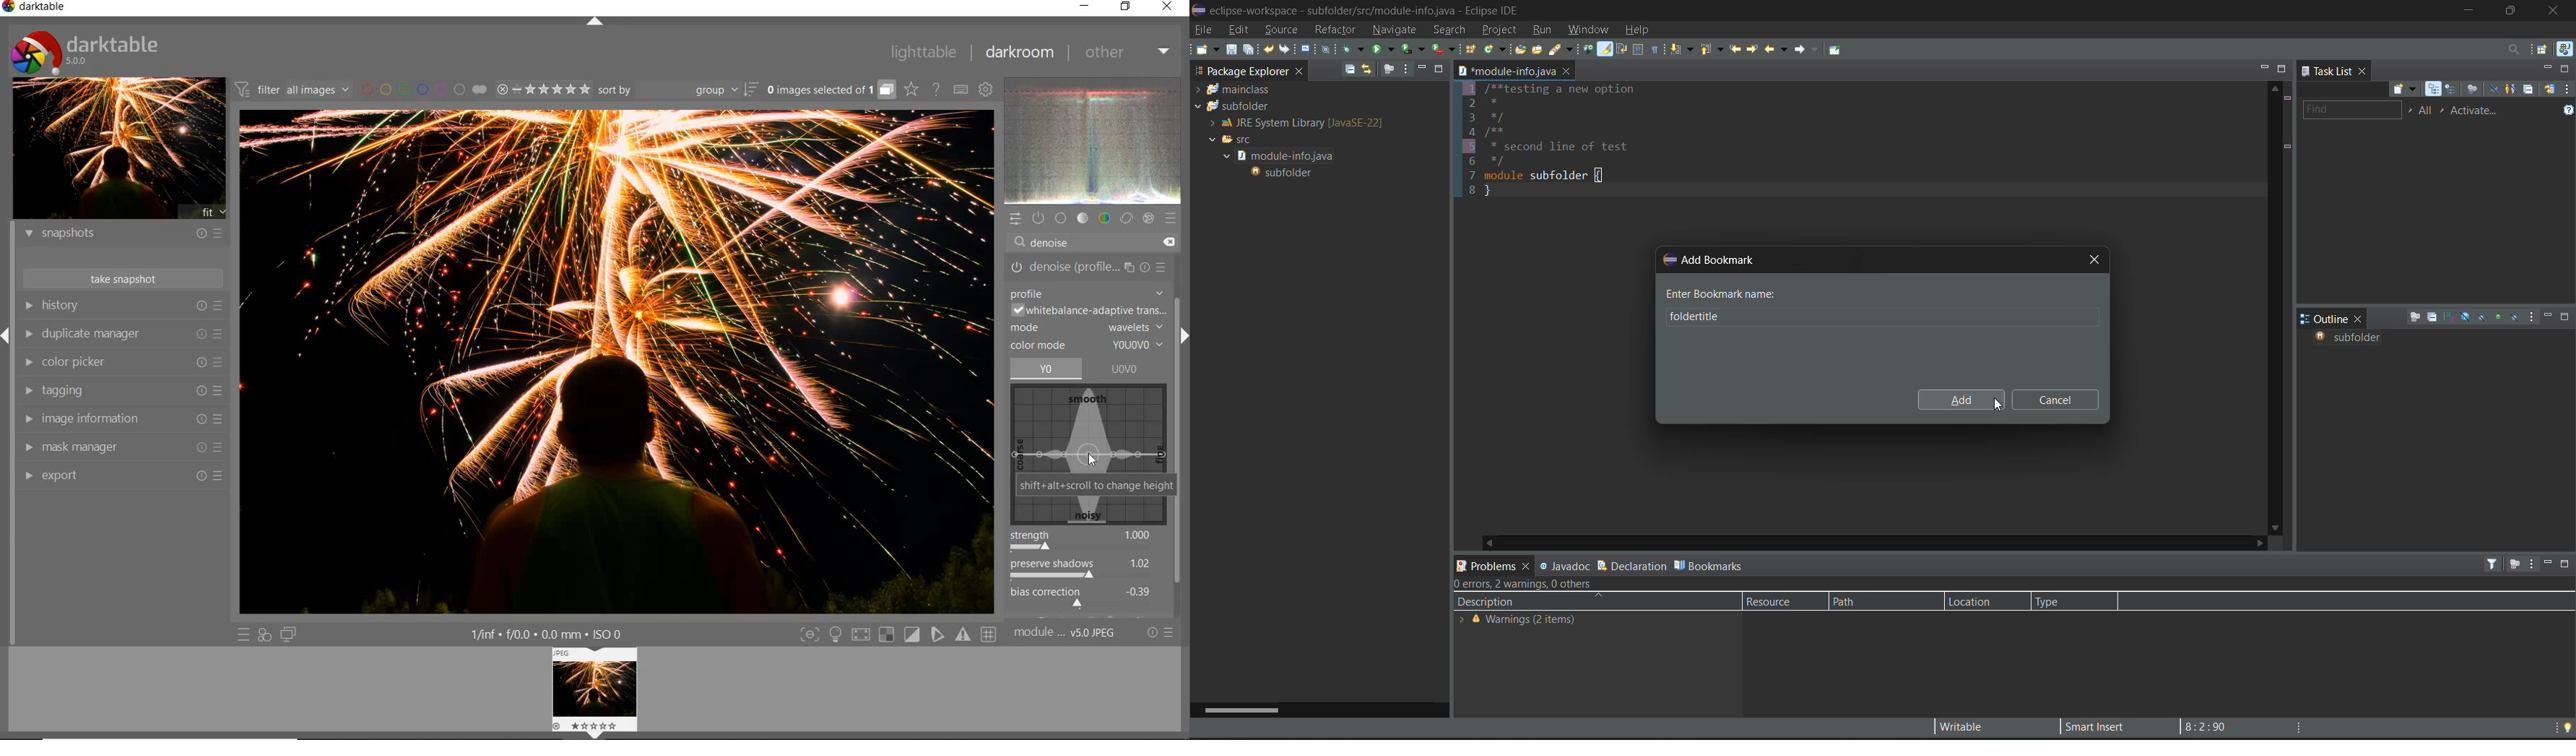 This screenshot has width=2576, height=756. Describe the element at coordinates (1959, 402) in the screenshot. I see `add` at that location.